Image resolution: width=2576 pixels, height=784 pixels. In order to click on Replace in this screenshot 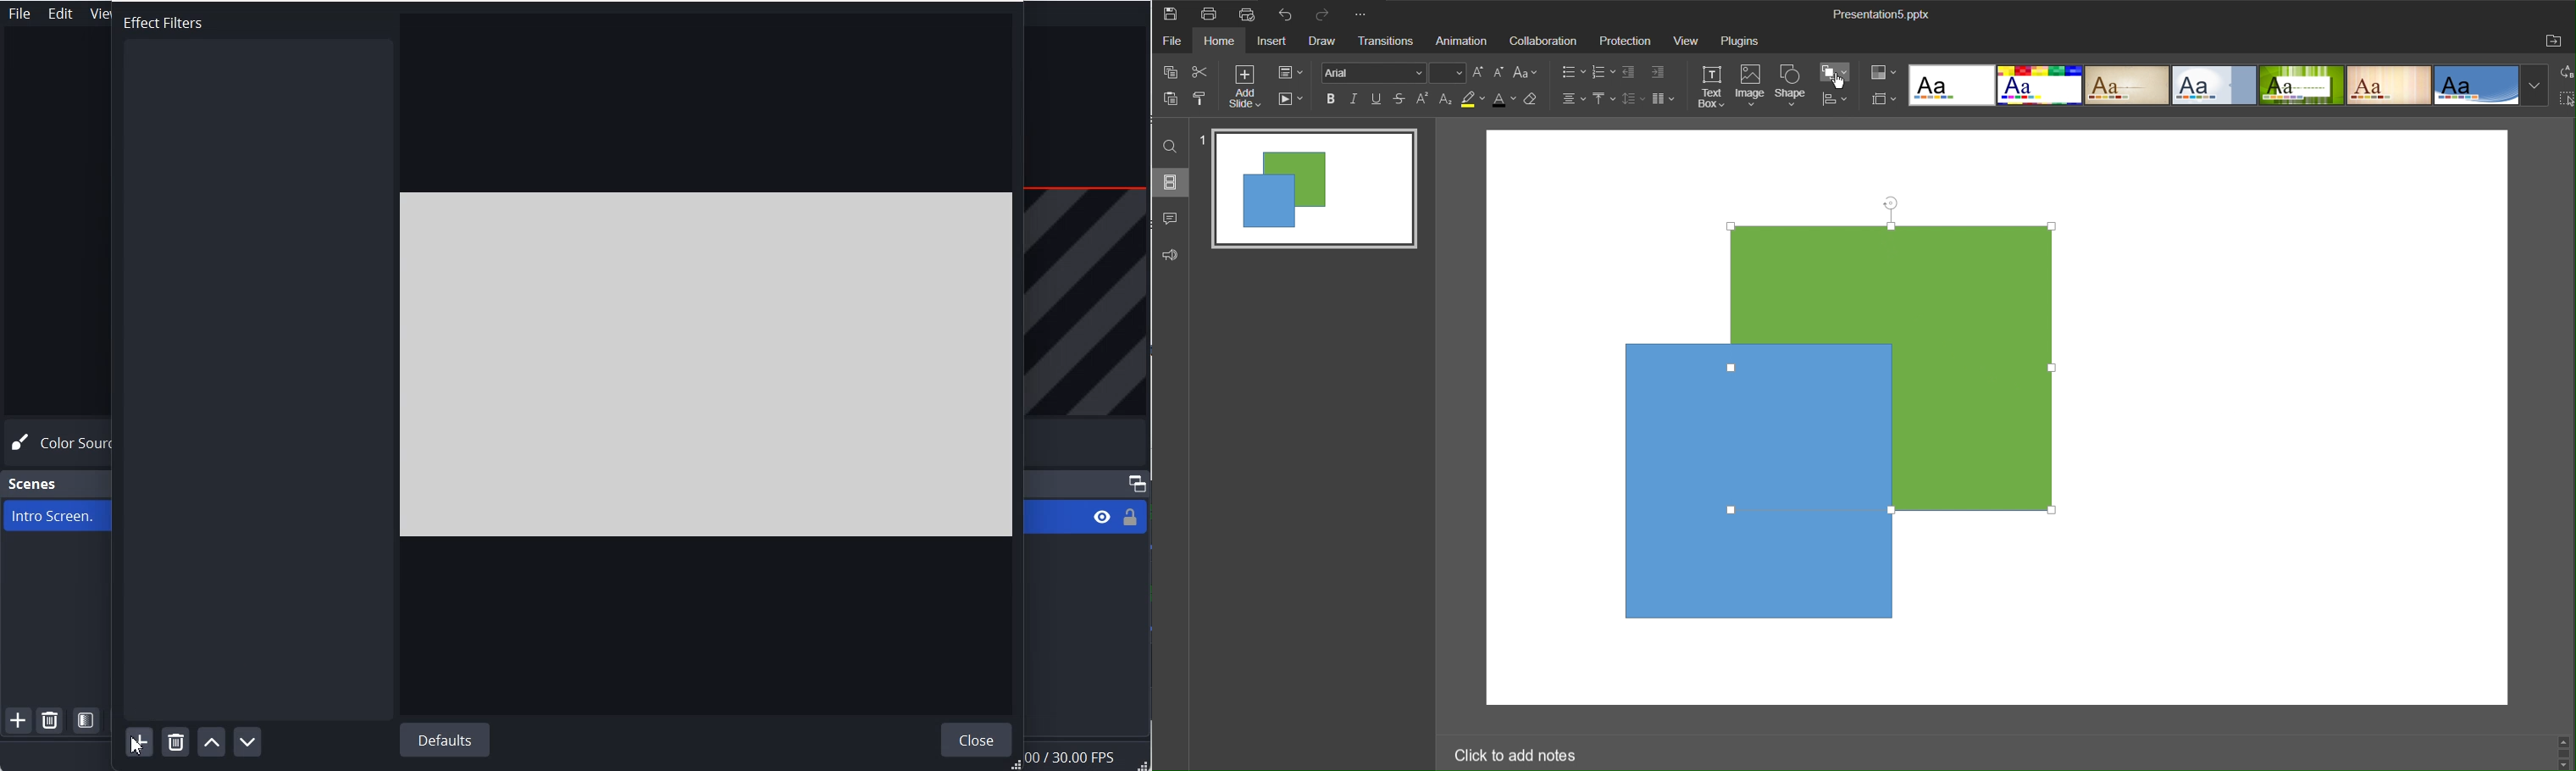, I will do `click(2567, 72)`.